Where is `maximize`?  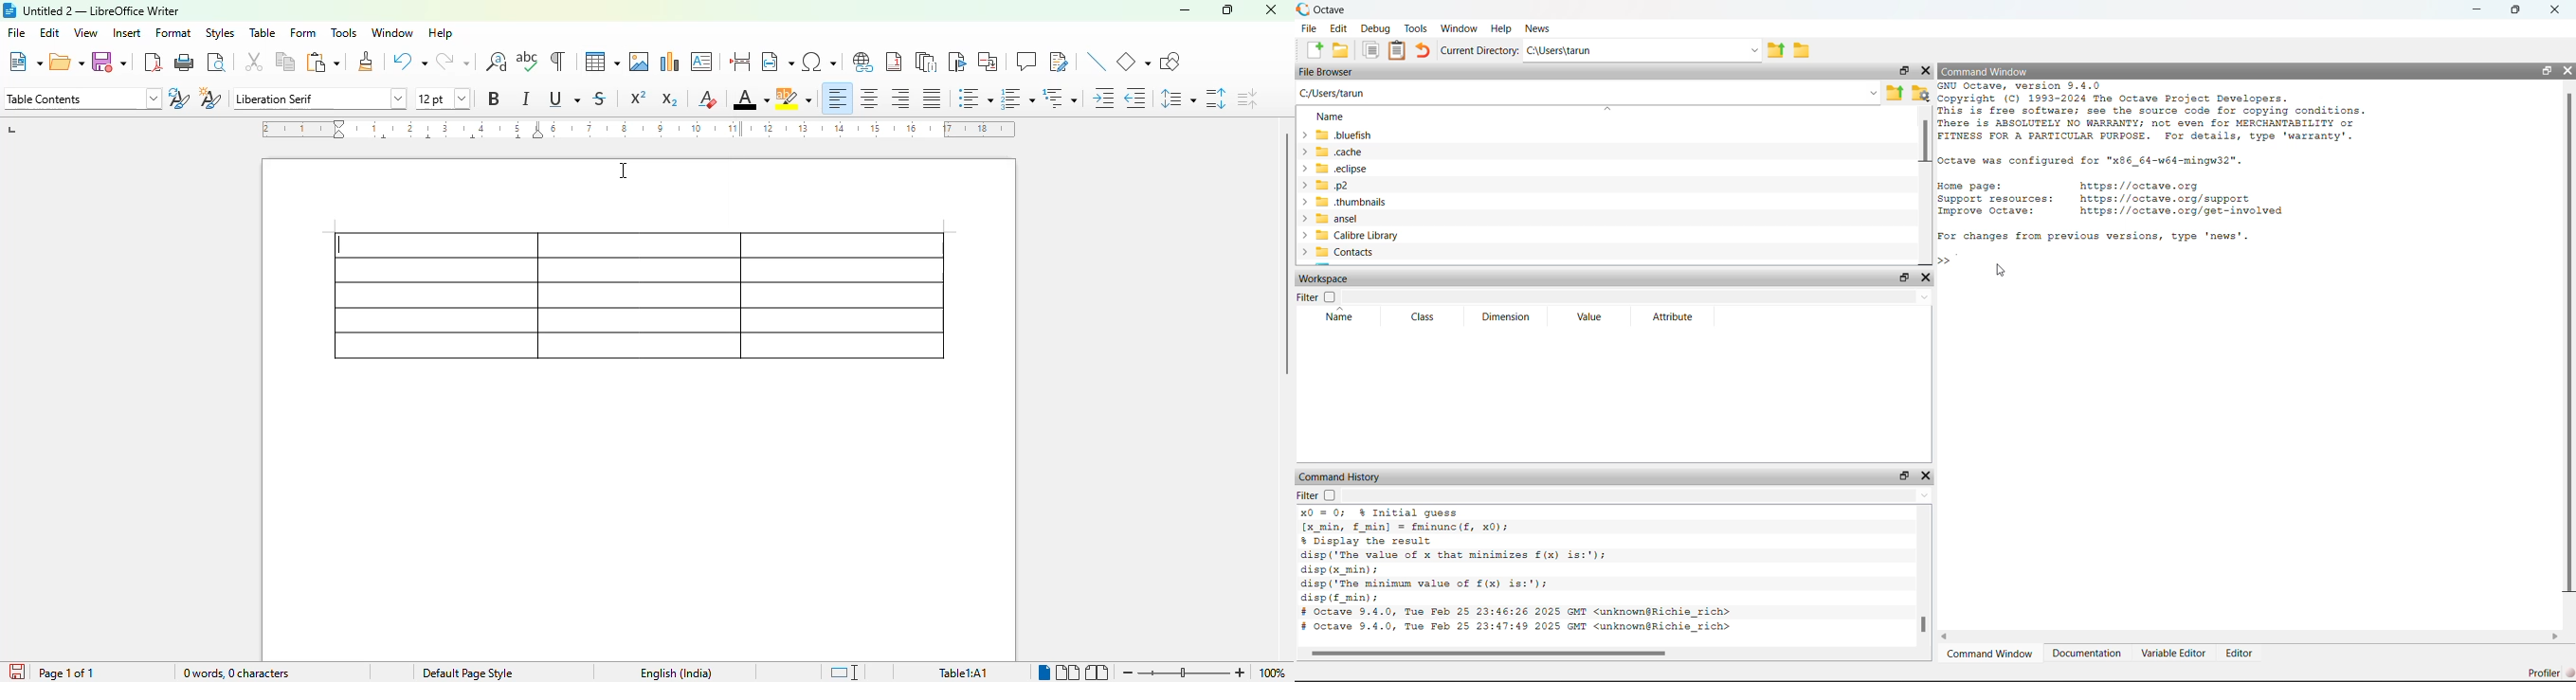 maximize is located at coordinates (1229, 9).